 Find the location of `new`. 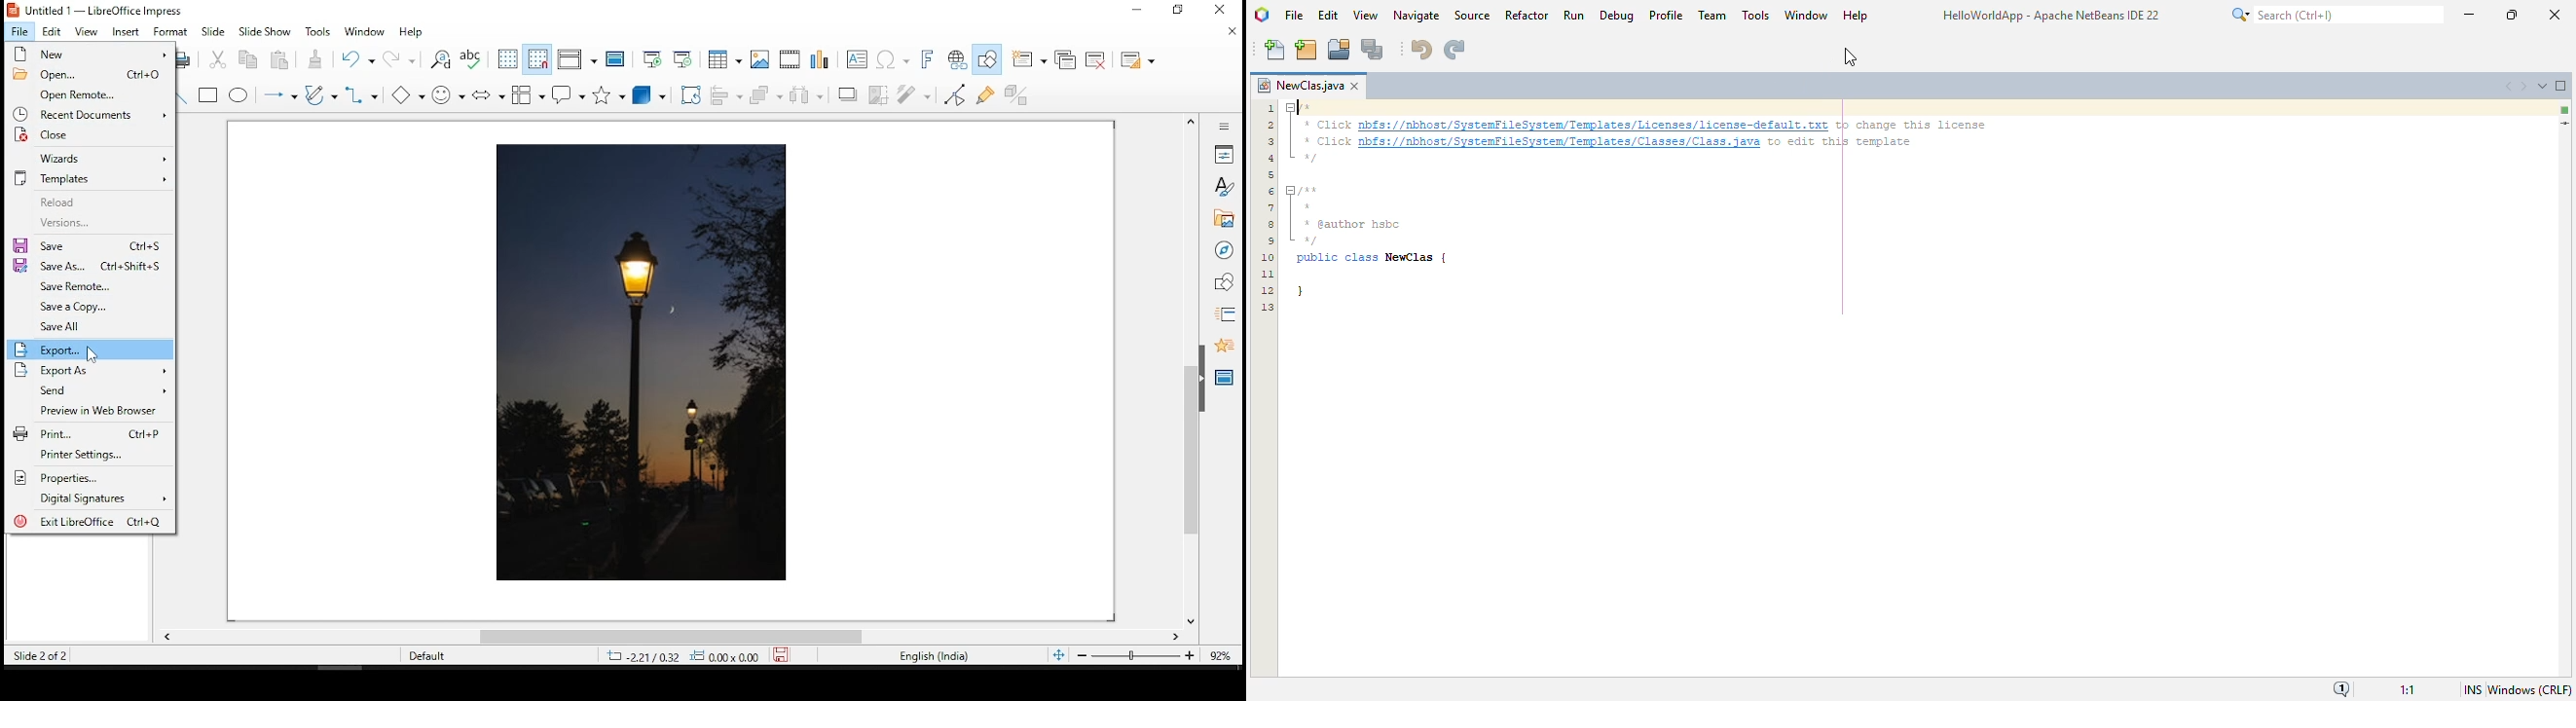

new is located at coordinates (89, 55).